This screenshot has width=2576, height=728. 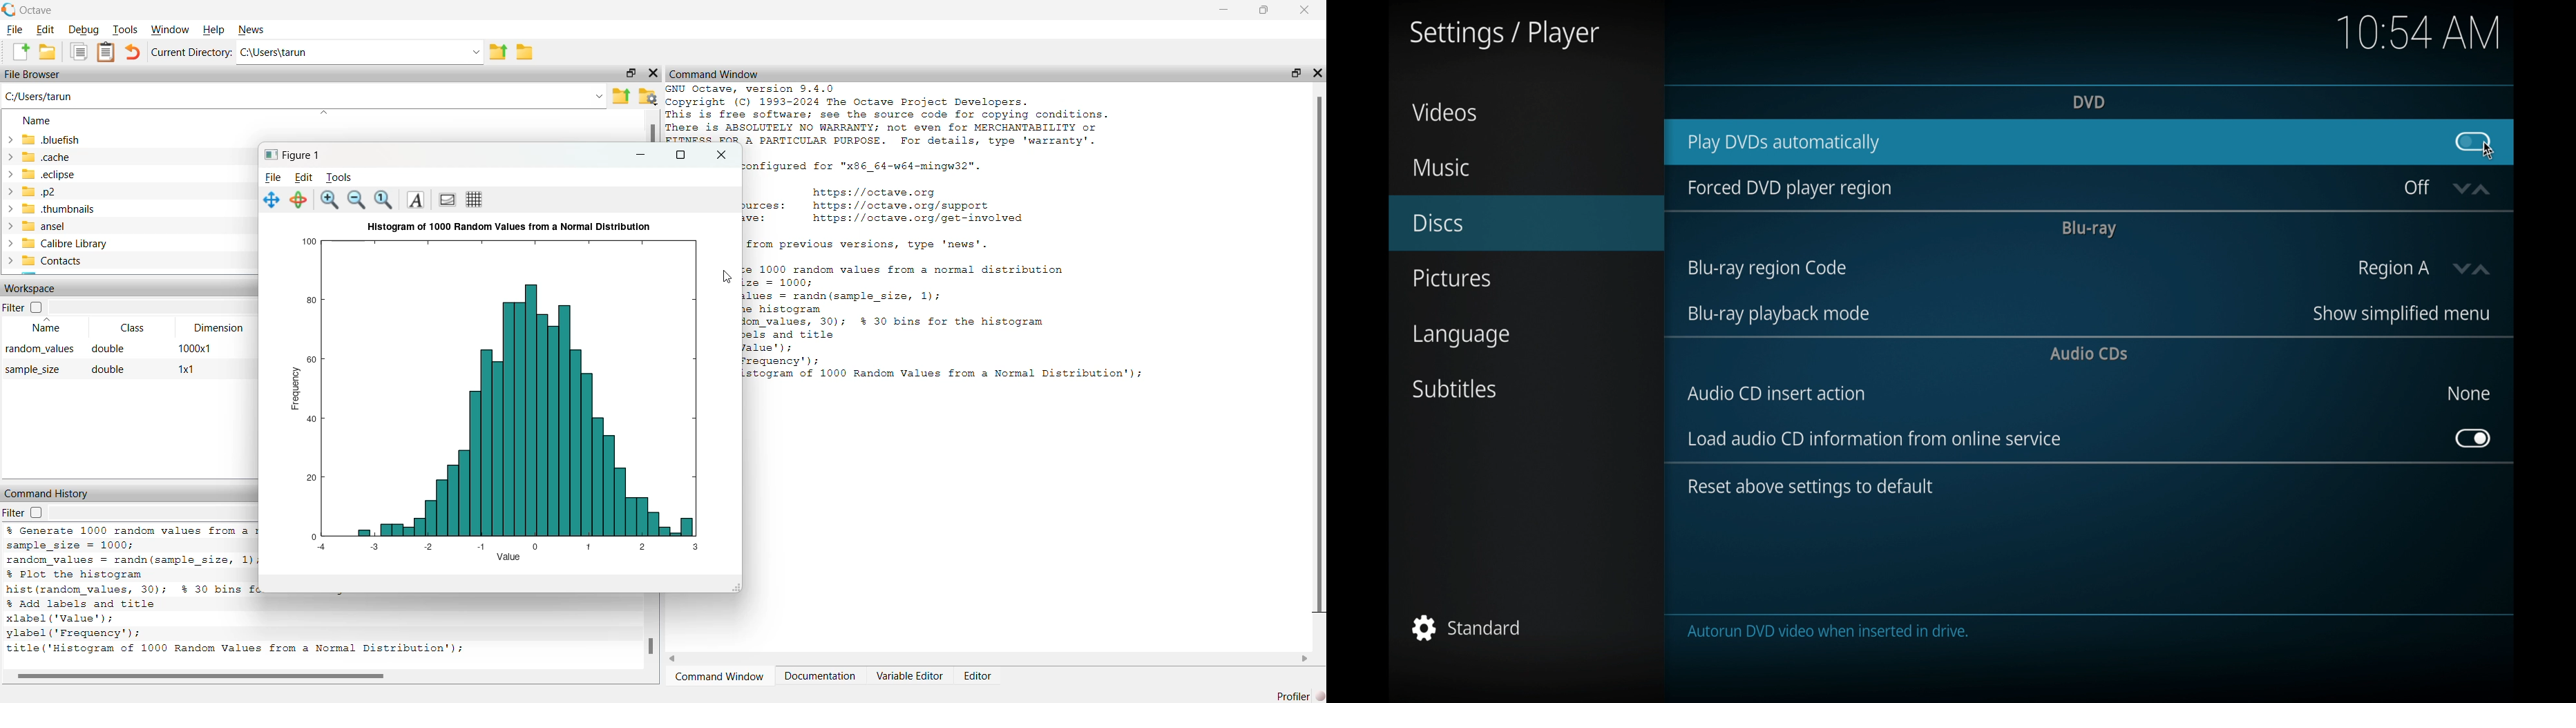 What do you see at coordinates (2490, 152) in the screenshot?
I see `cursor` at bounding box center [2490, 152].